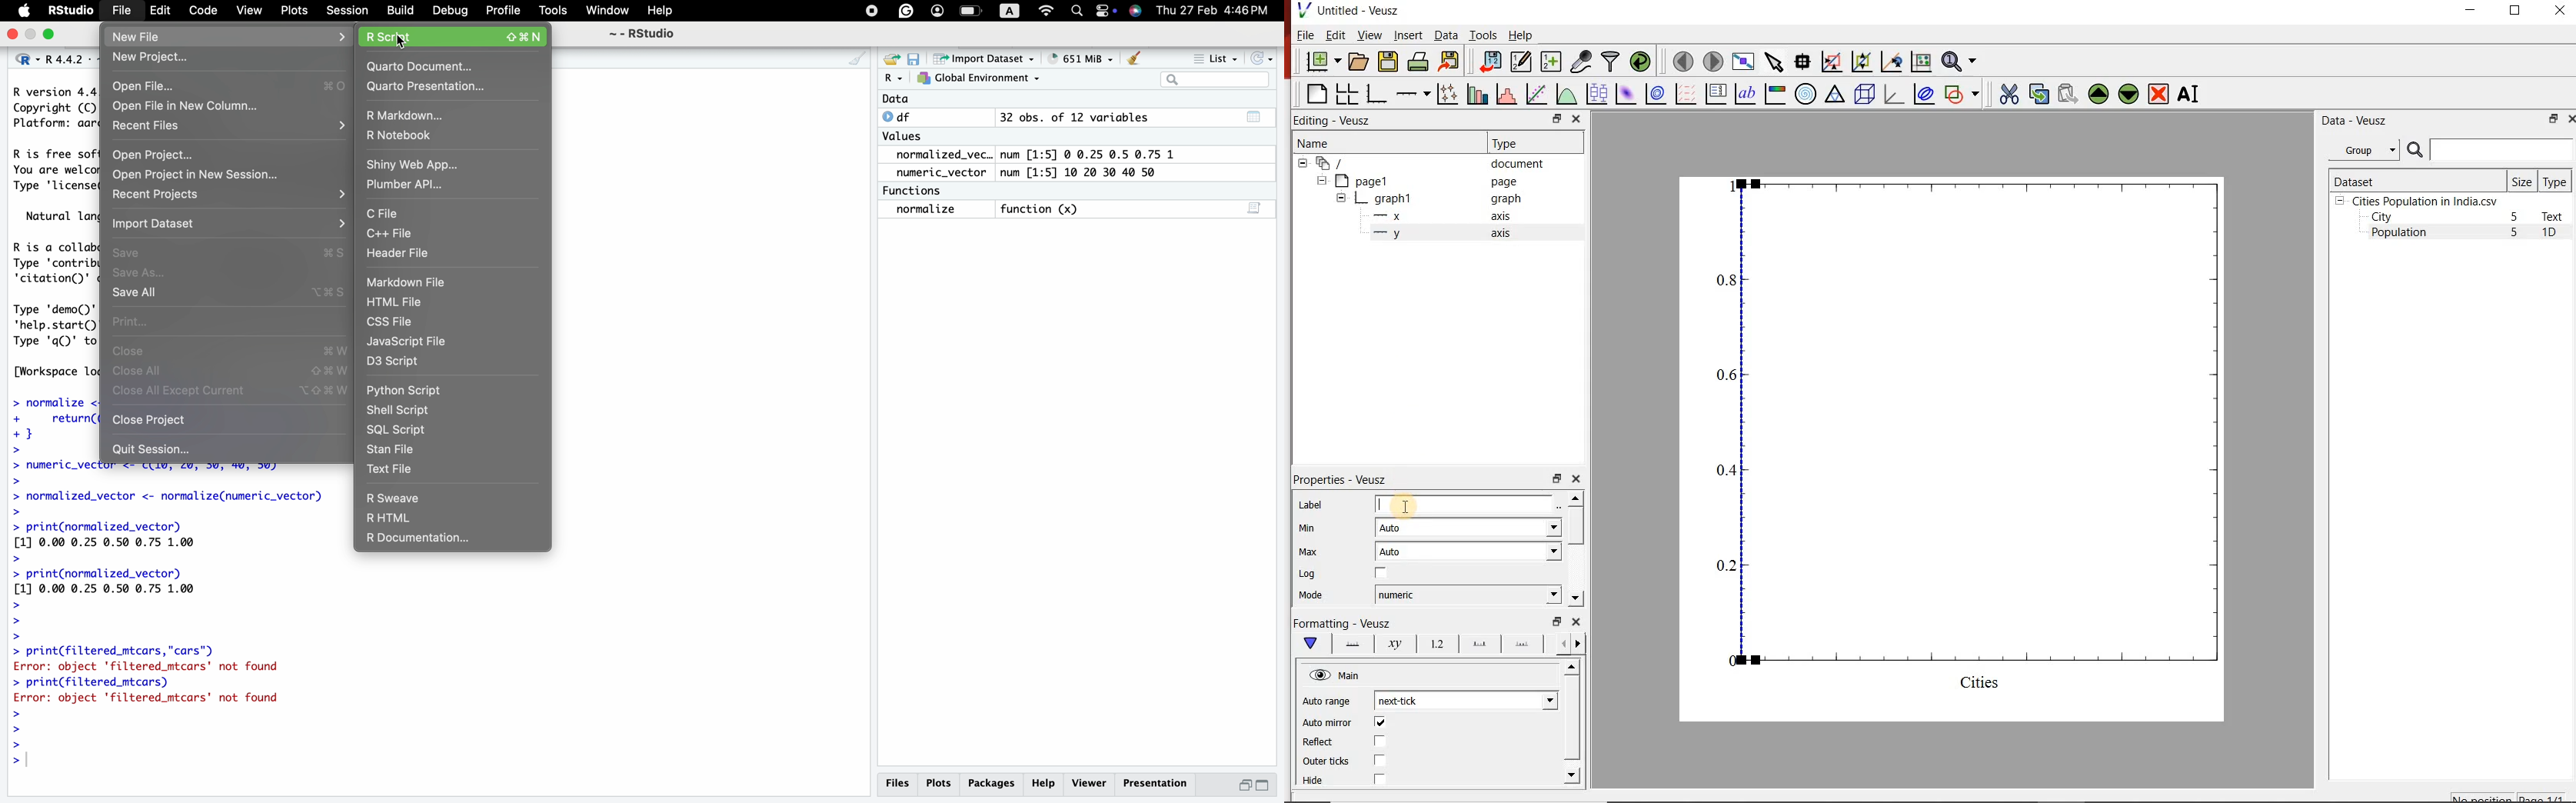 The width and height of the screenshot is (2576, 812). What do you see at coordinates (391, 213) in the screenshot?
I see `C File` at bounding box center [391, 213].